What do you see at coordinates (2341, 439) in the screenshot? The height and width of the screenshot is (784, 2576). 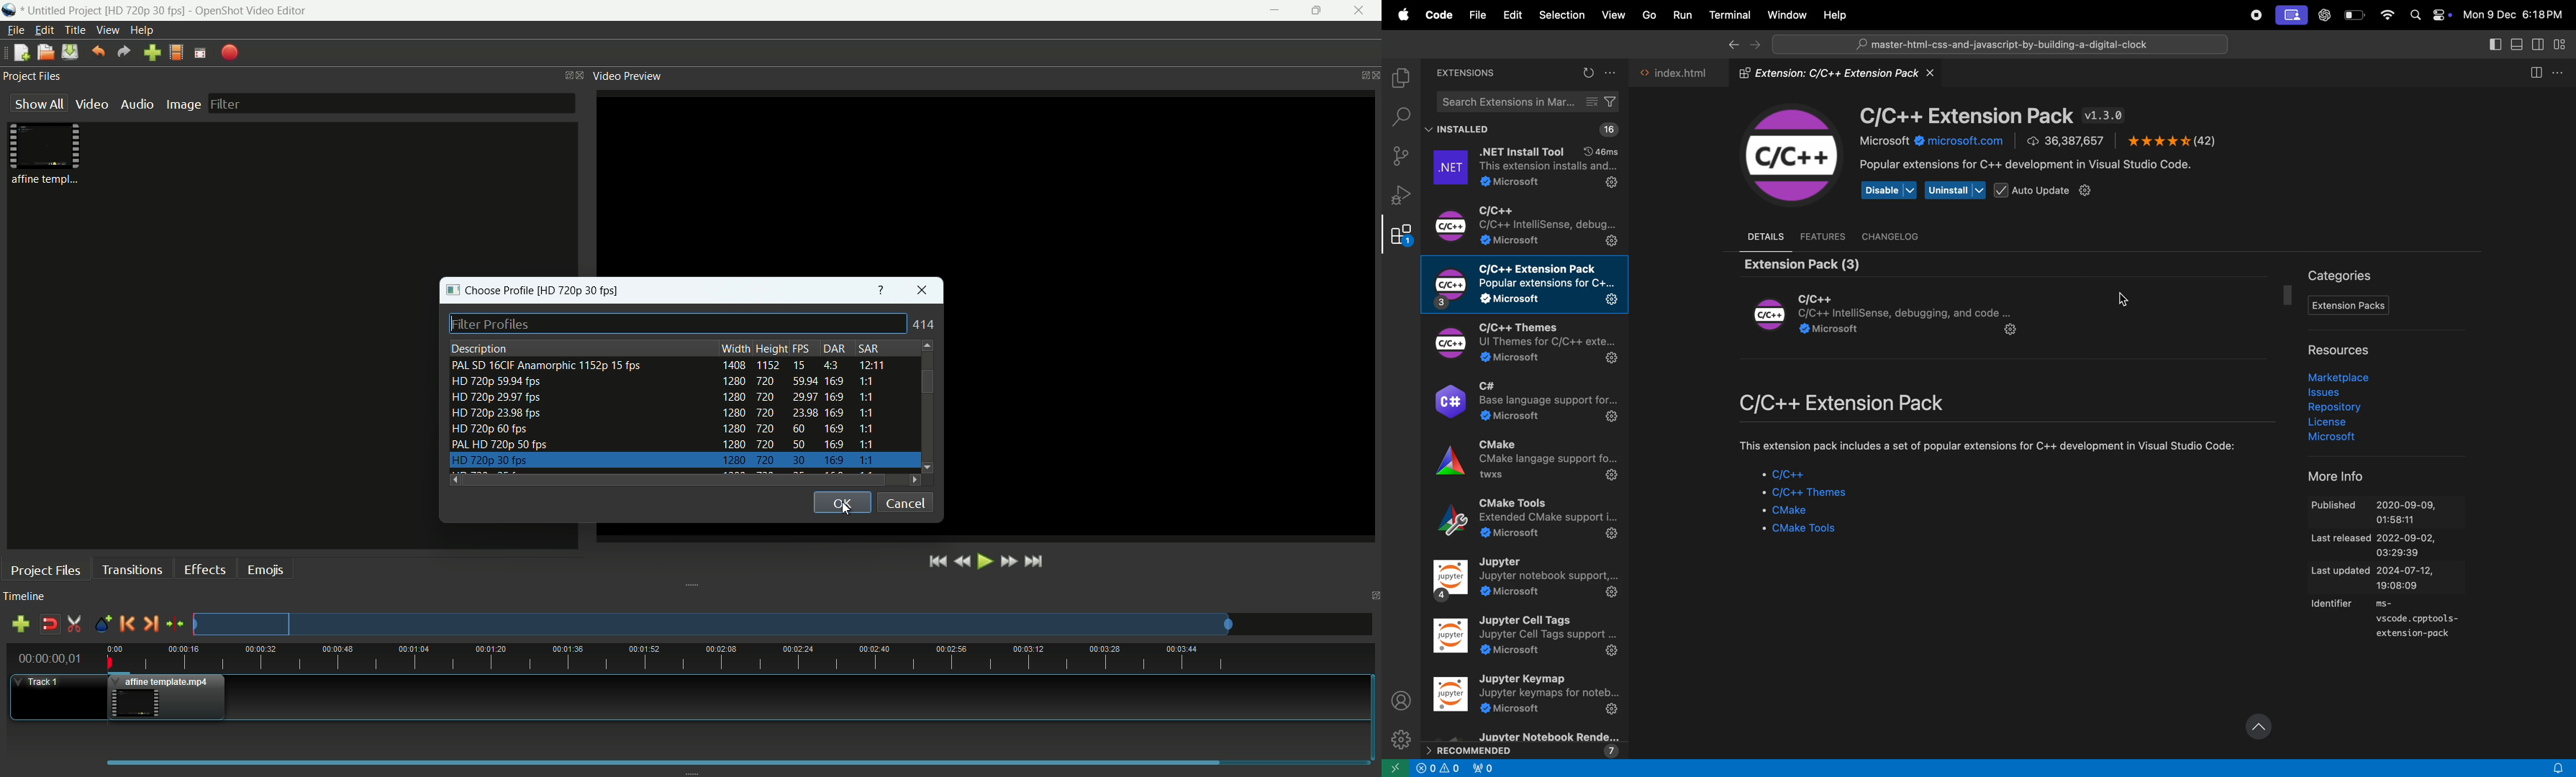 I see `microsoft` at bounding box center [2341, 439].